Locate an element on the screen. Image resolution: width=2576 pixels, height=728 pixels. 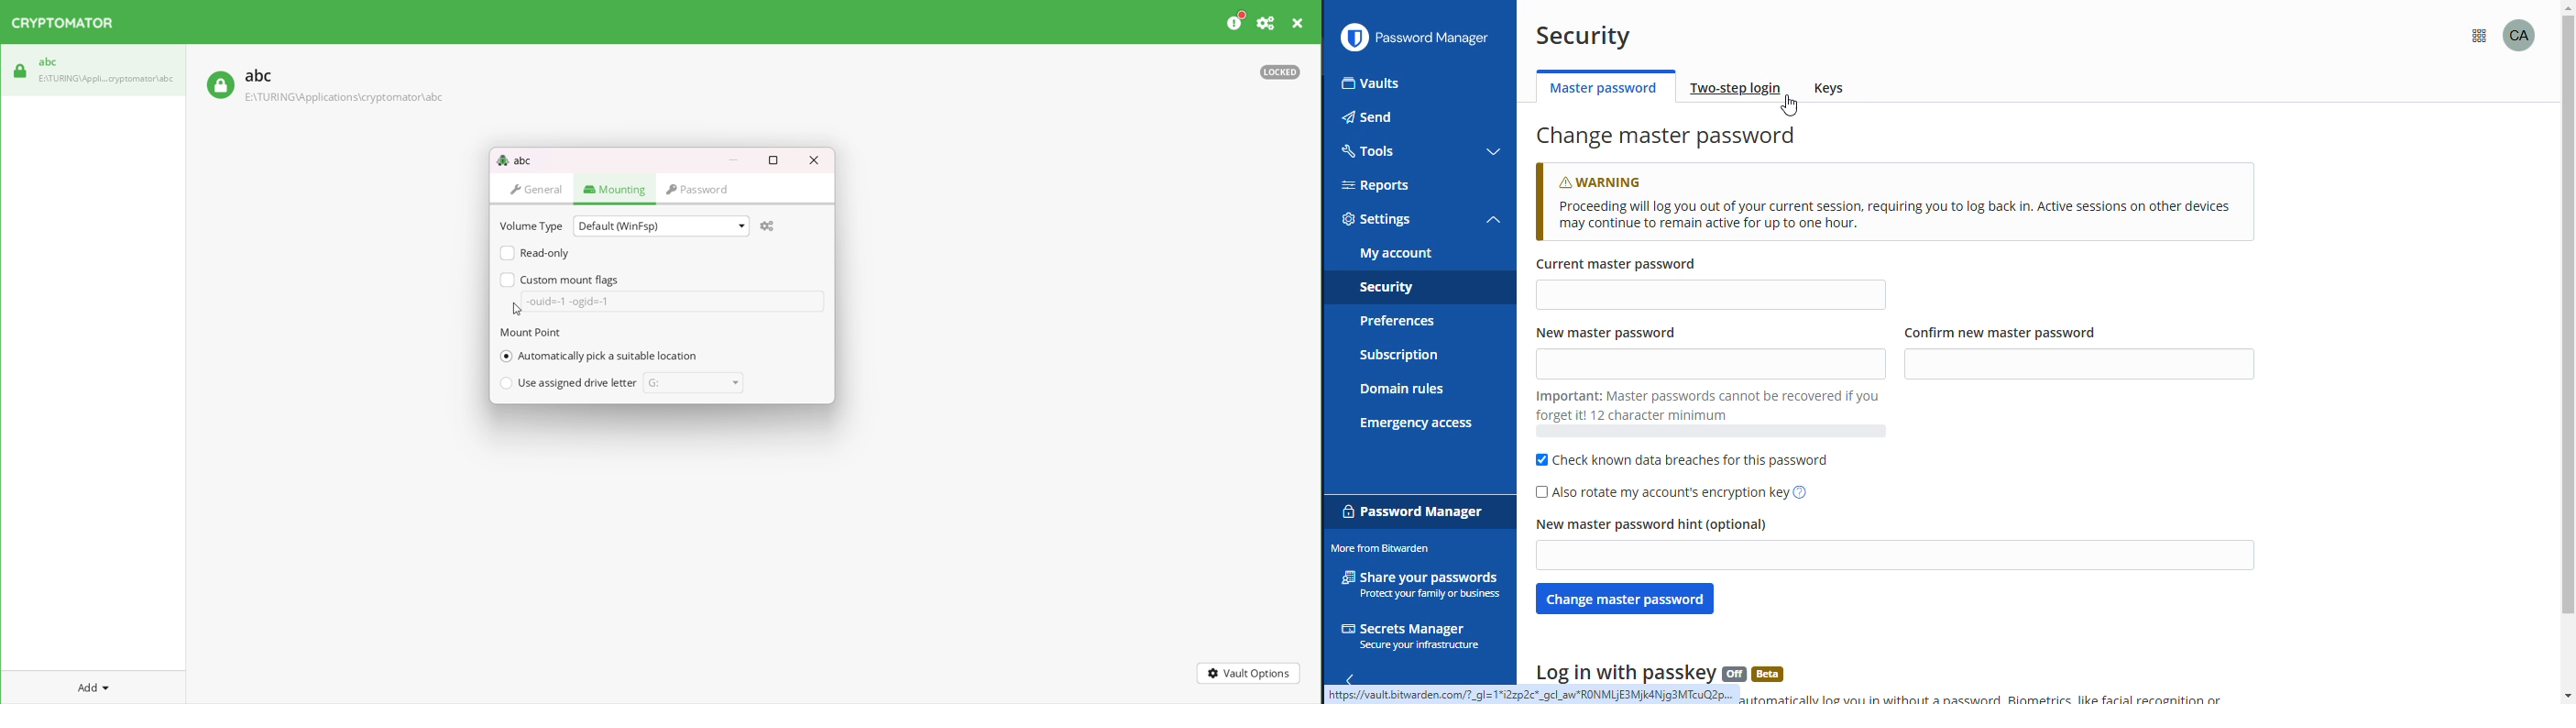
subscription is located at coordinates (1399, 356).